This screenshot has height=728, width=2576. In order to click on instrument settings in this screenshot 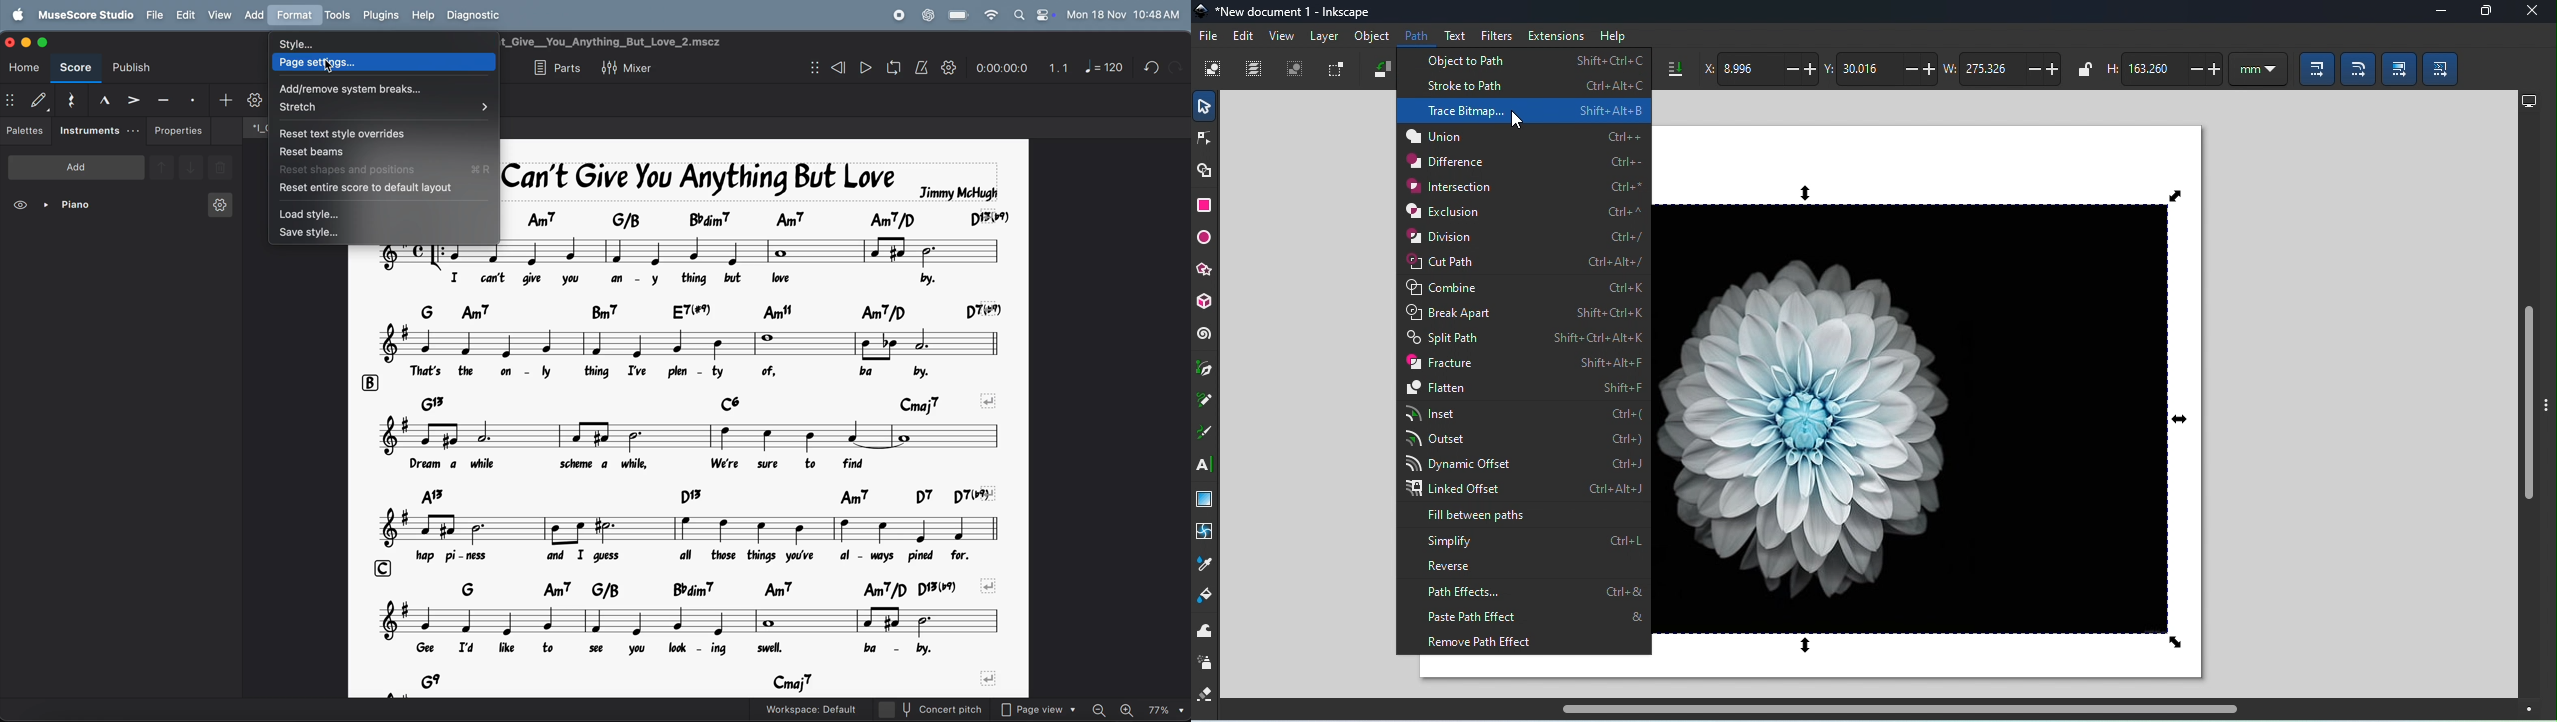, I will do `click(219, 208)`.